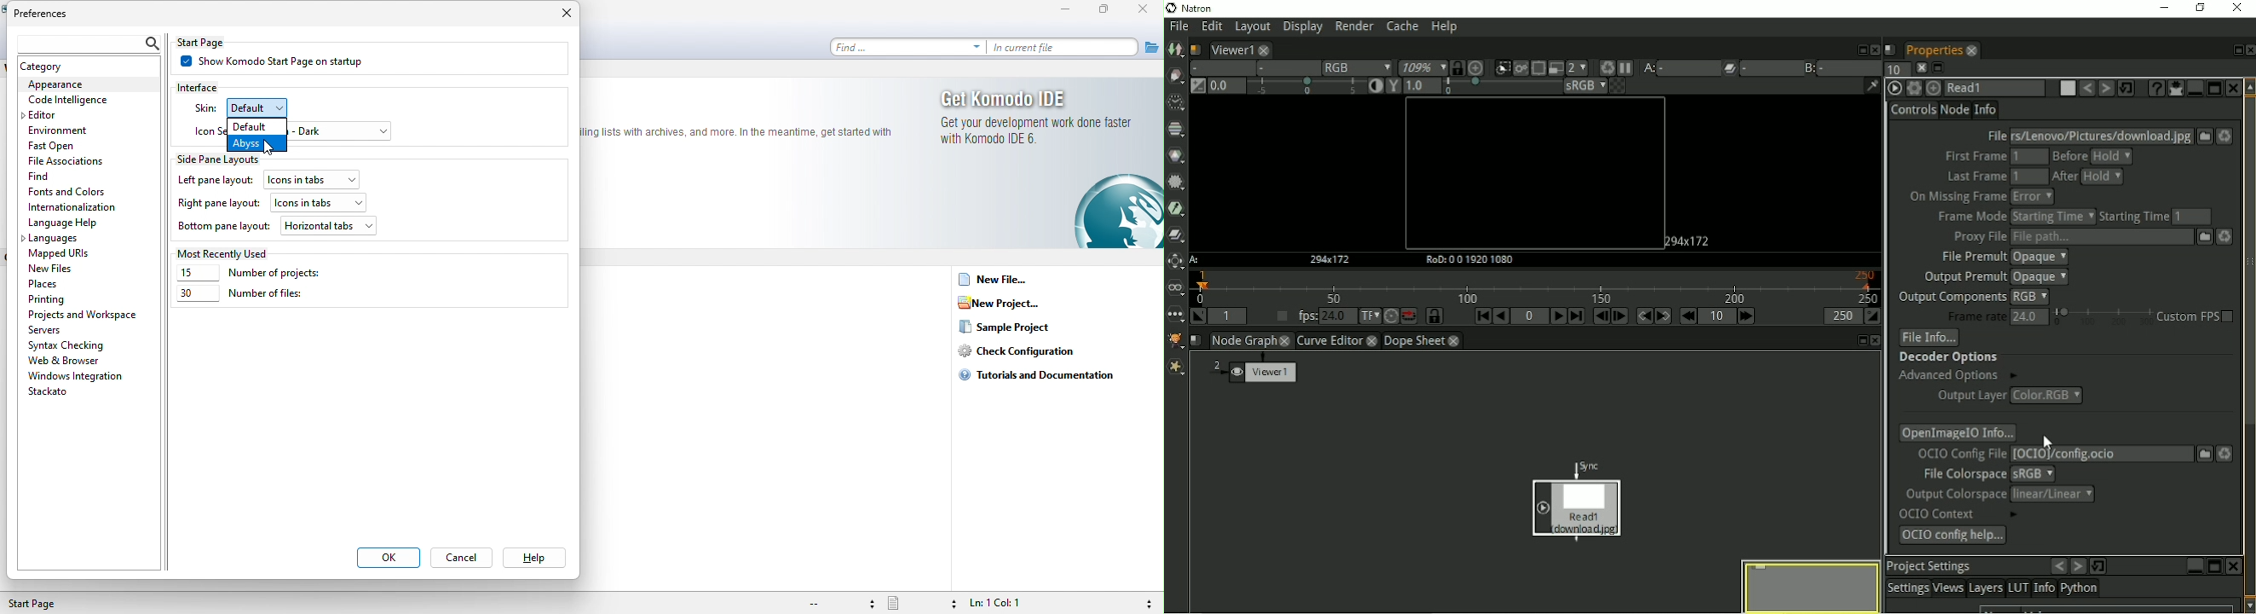  Describe the element at coordinates (1147, 602) in the screenshot. I see `syntax checking` at that location.